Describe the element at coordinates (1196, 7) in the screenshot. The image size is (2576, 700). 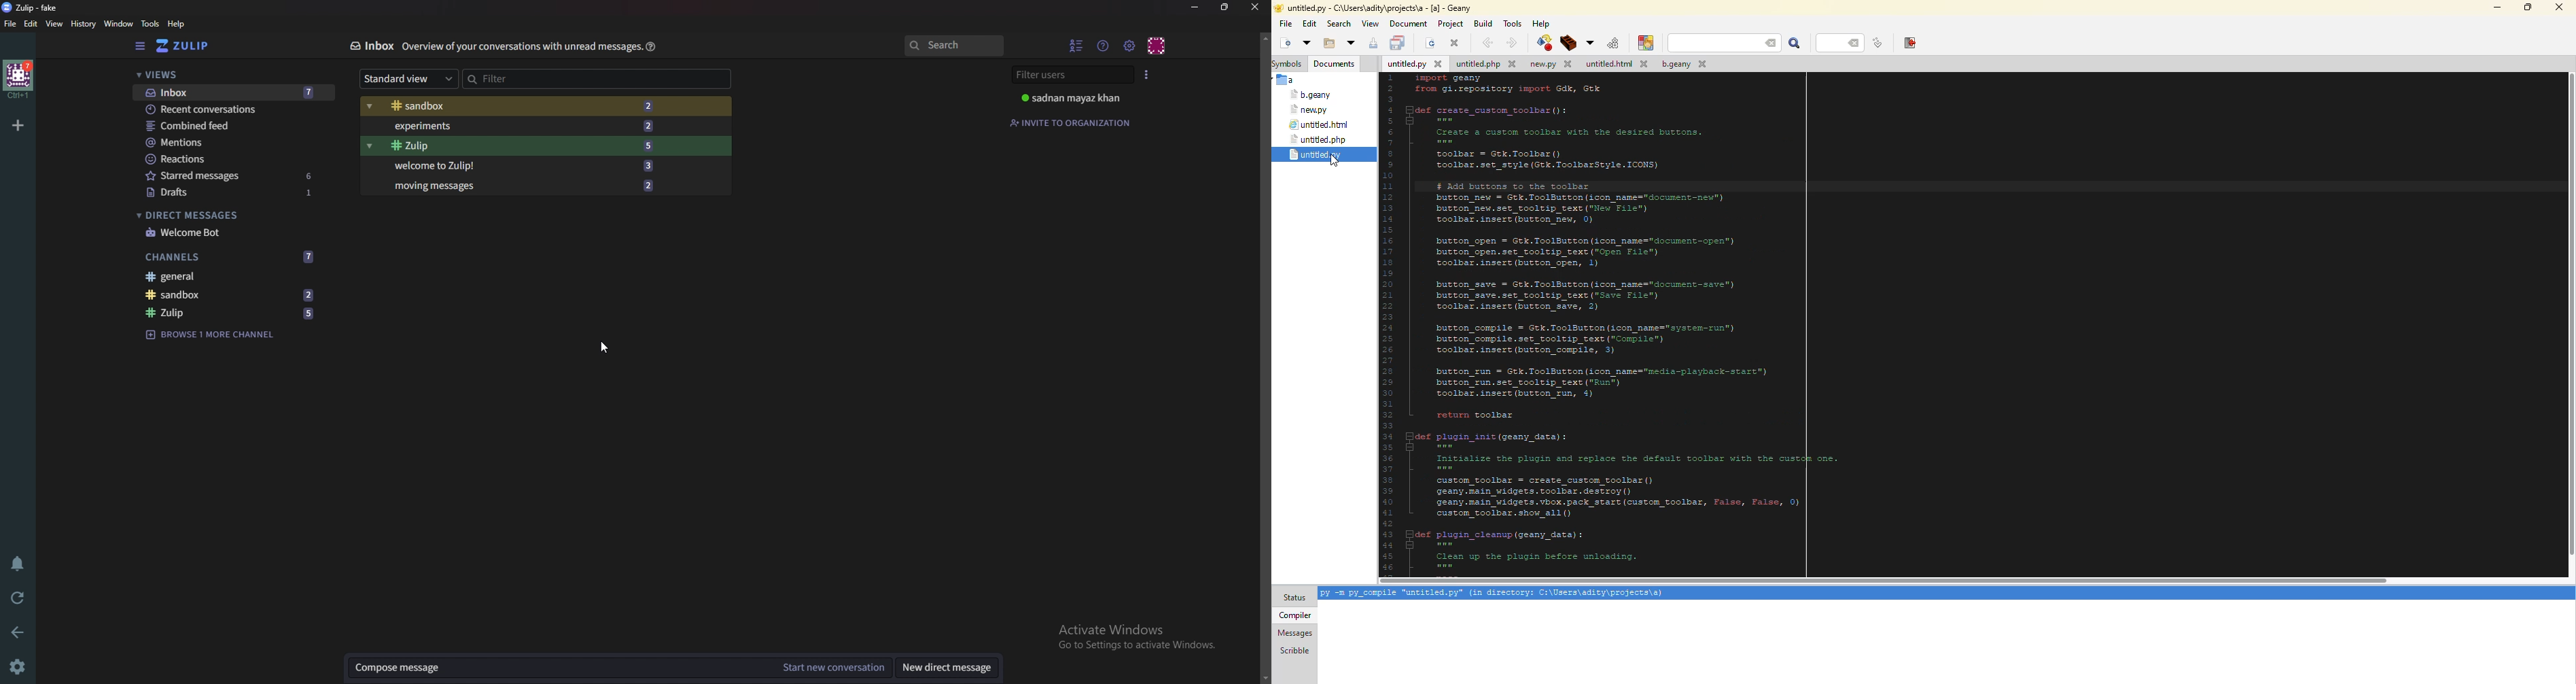
I see `Minimize` at that location.